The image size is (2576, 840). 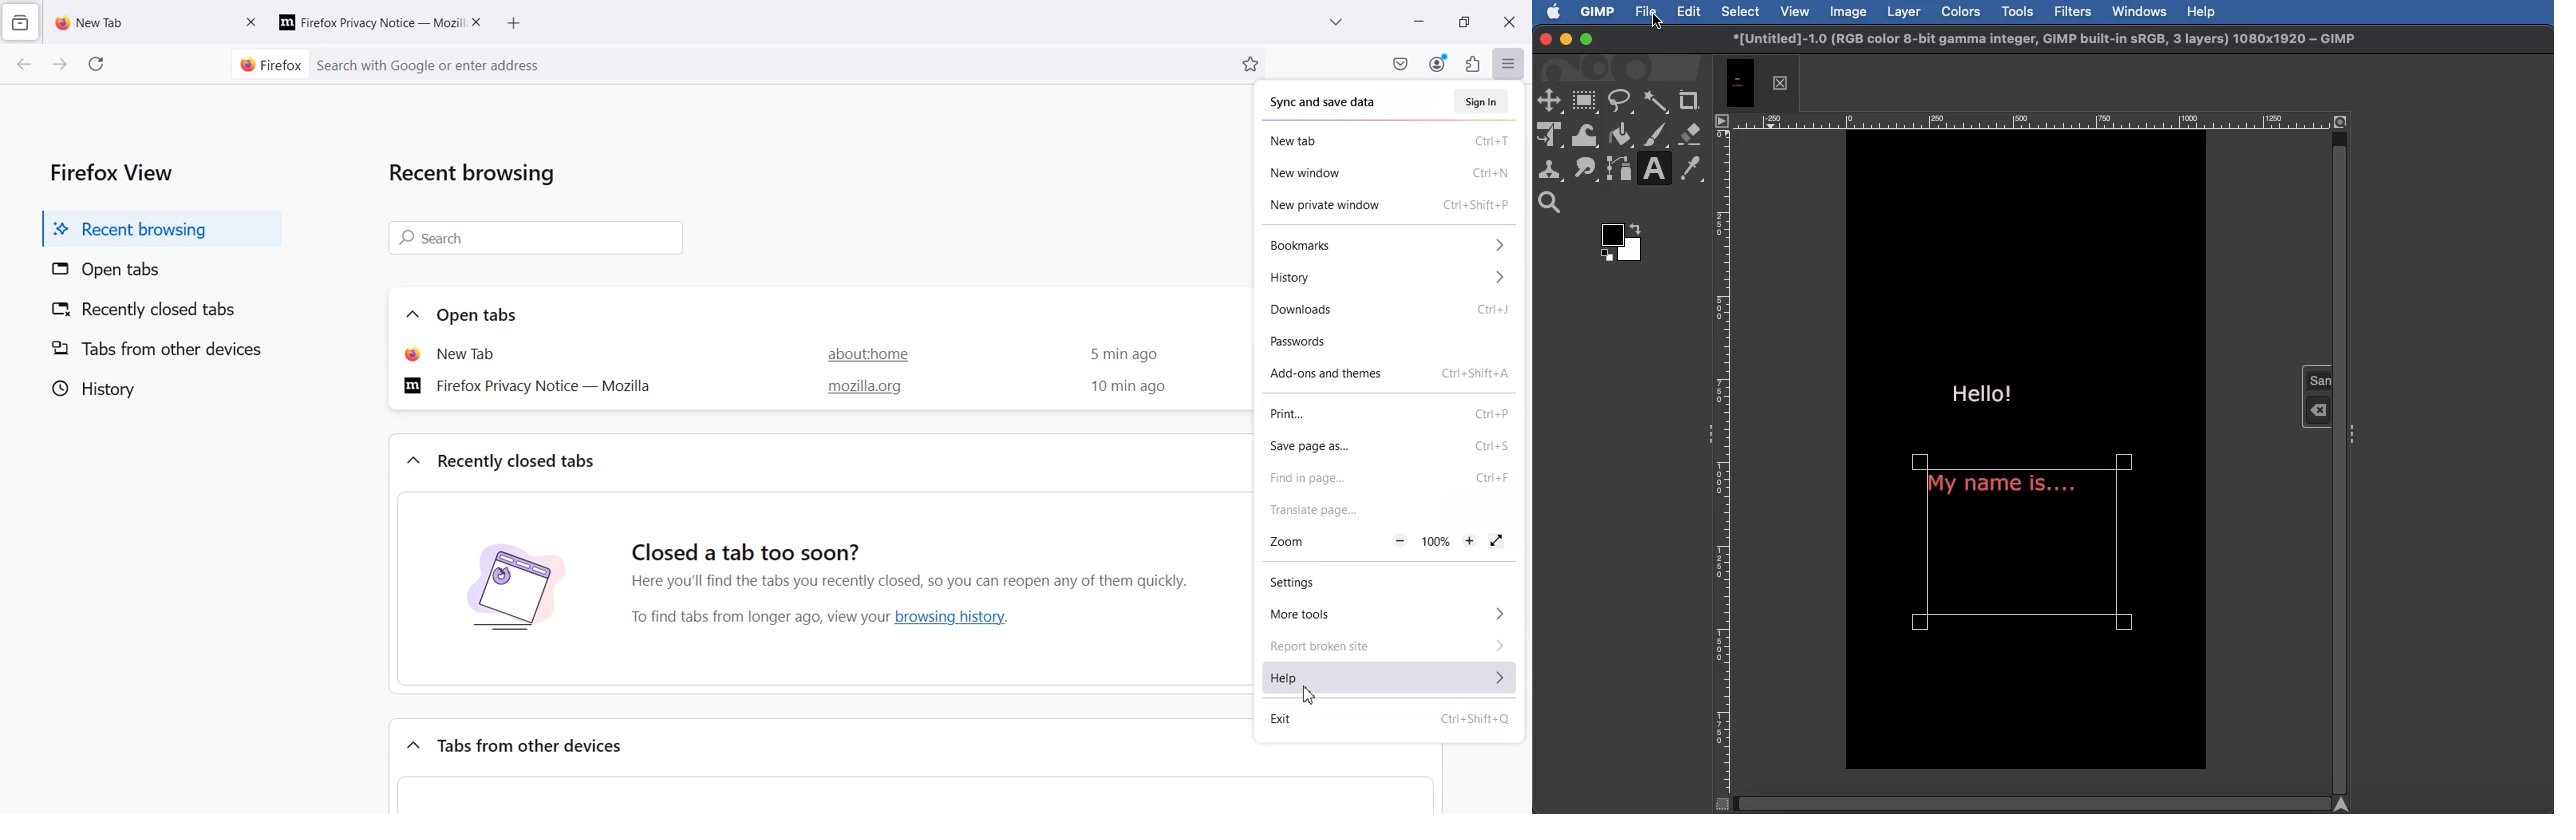 I want to click on save page as..., so click(x=1387, y=447).